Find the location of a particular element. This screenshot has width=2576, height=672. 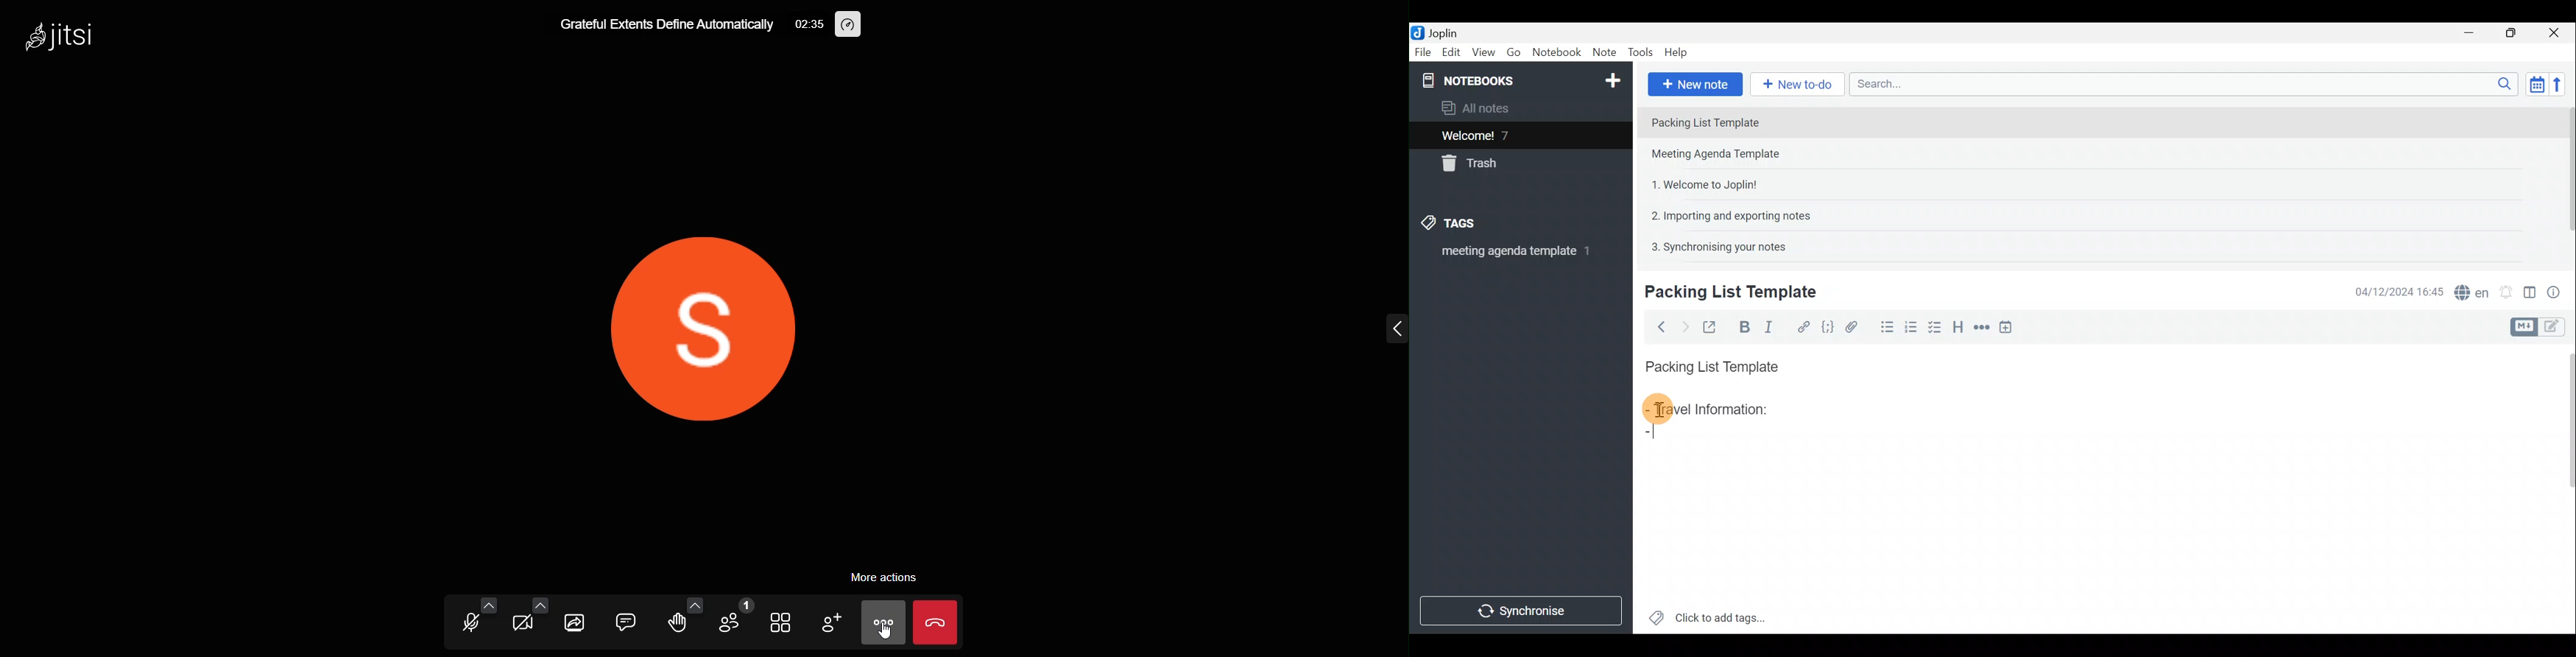

New note is located at coordinates (1694, 83).